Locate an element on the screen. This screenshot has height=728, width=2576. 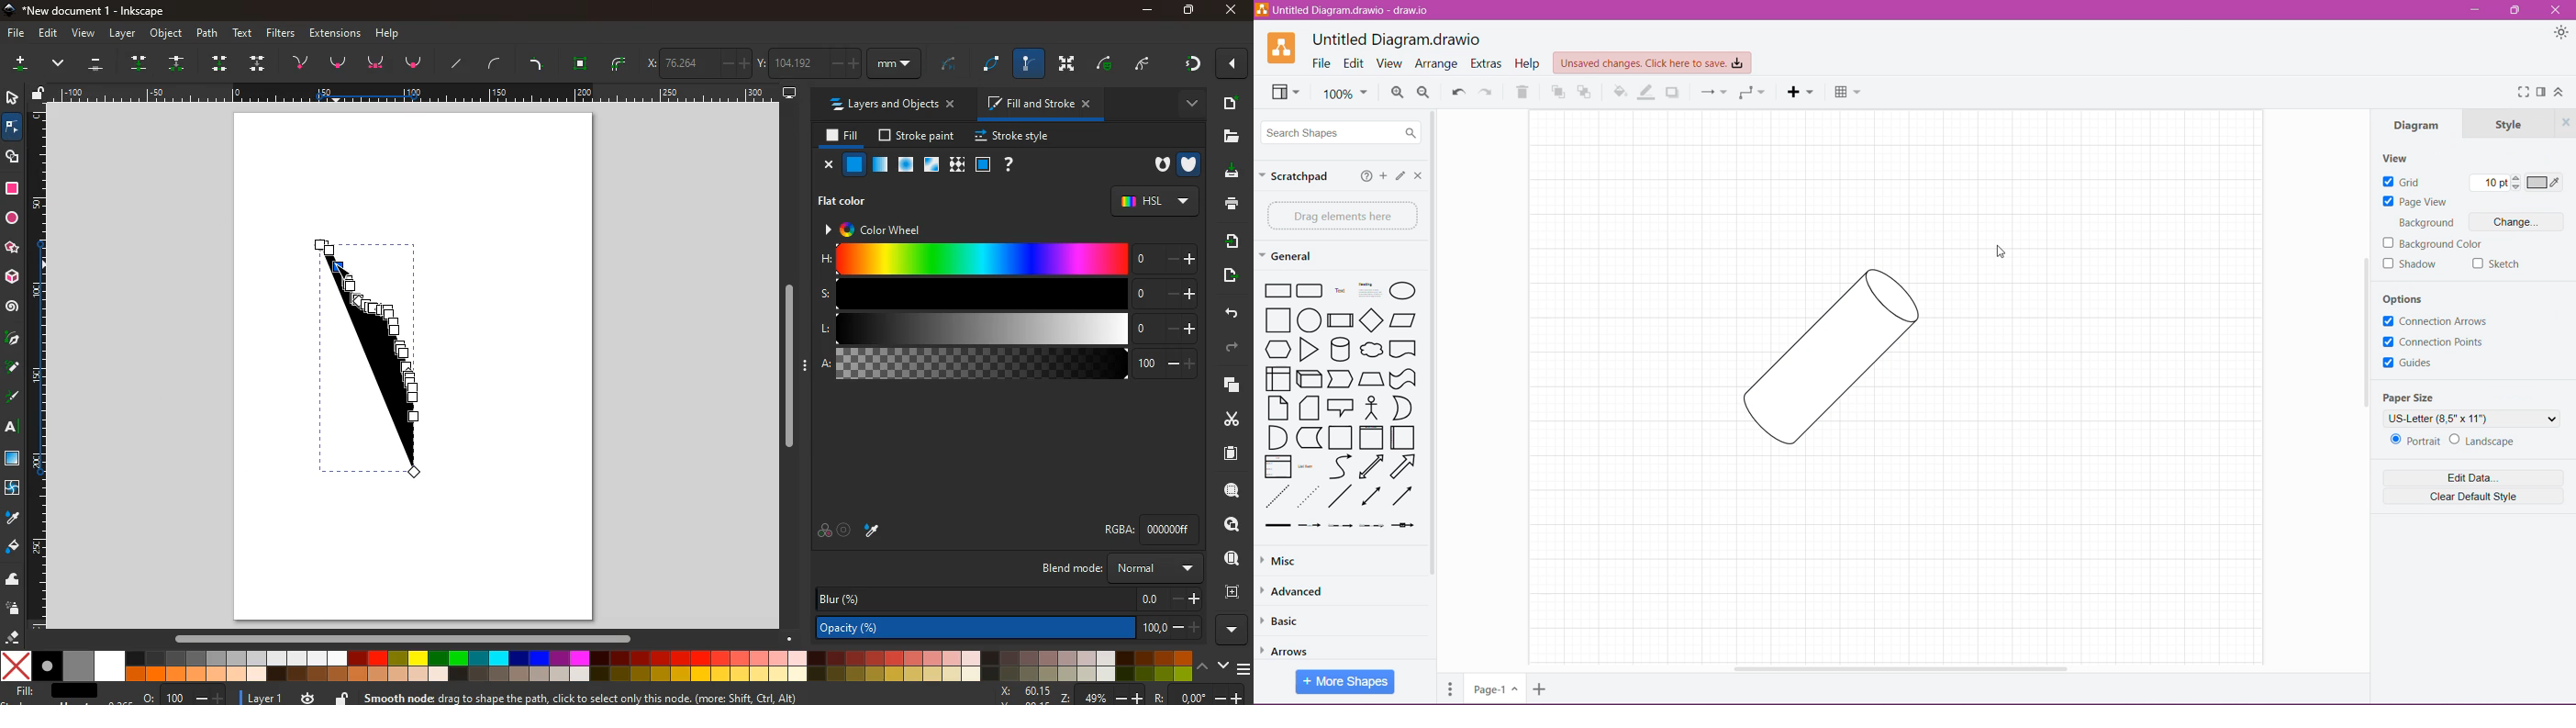
line is located at coordinates (539, 62).